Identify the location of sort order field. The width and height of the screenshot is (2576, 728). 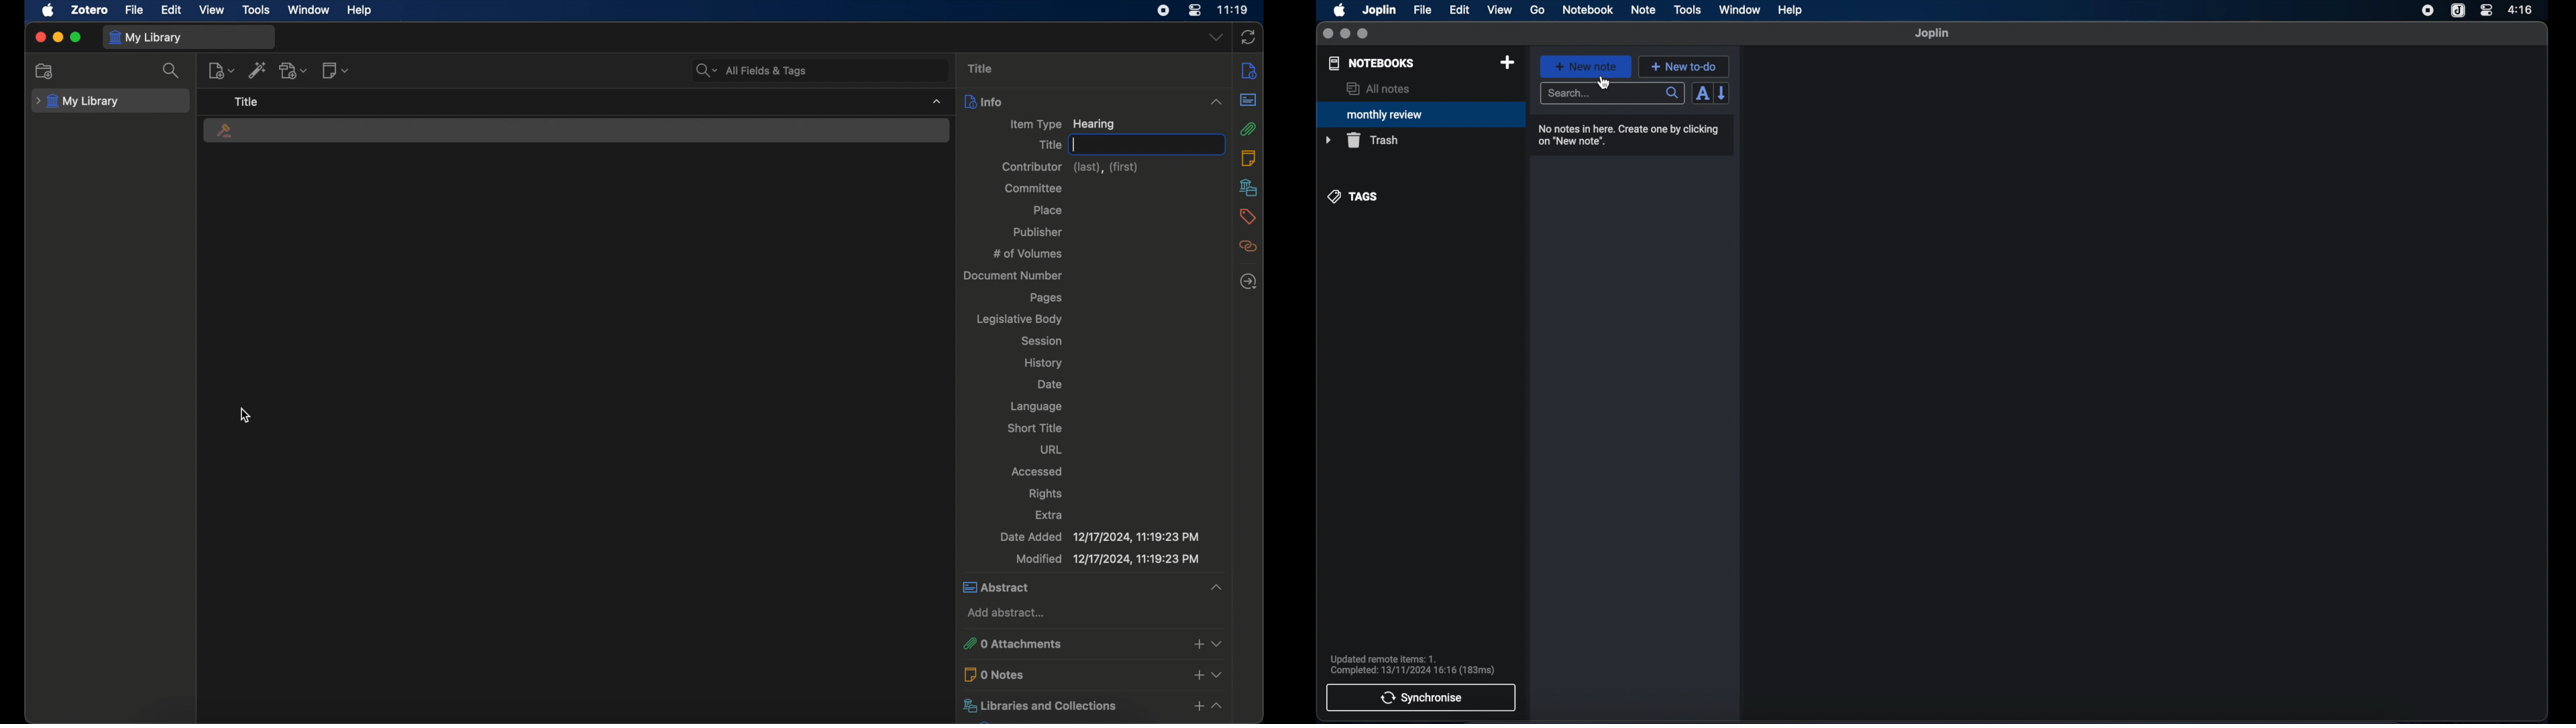
(1702, 94).